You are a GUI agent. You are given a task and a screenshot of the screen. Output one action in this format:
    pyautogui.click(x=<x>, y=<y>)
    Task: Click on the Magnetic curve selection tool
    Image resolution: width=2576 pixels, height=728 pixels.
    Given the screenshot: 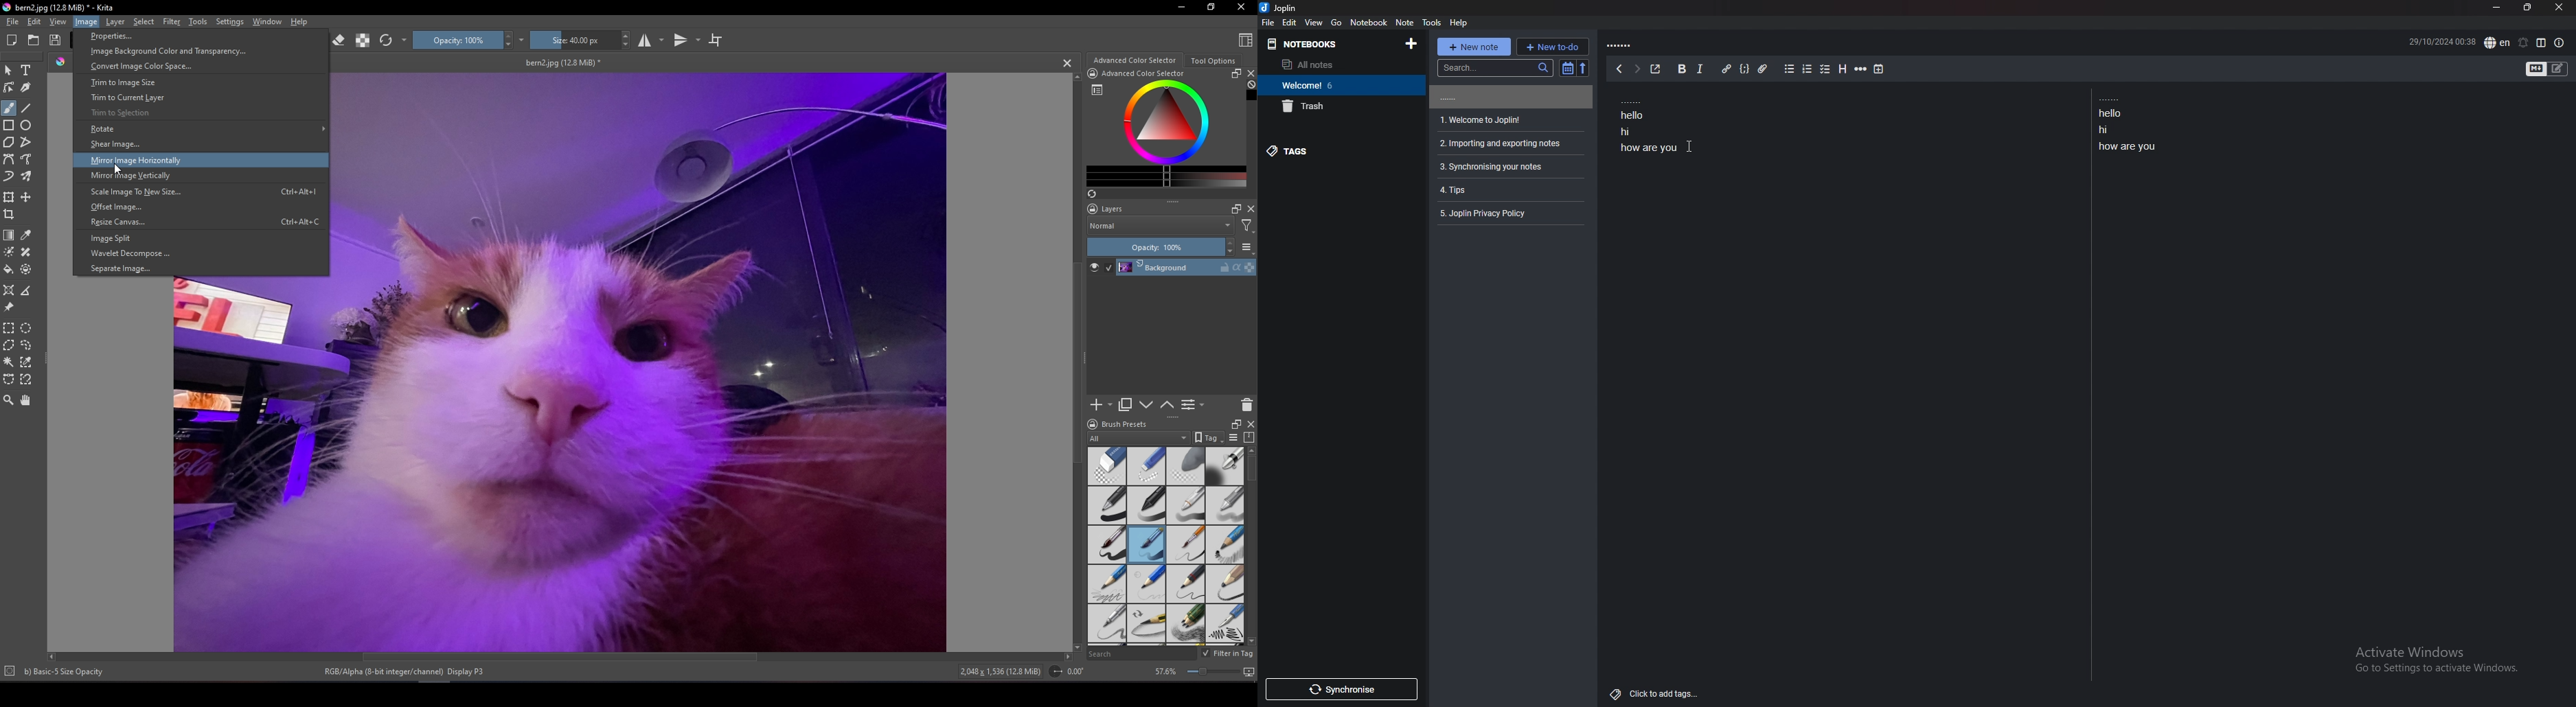 What is the action you would take?
    pyautogui.click(x=26, y=379)
    